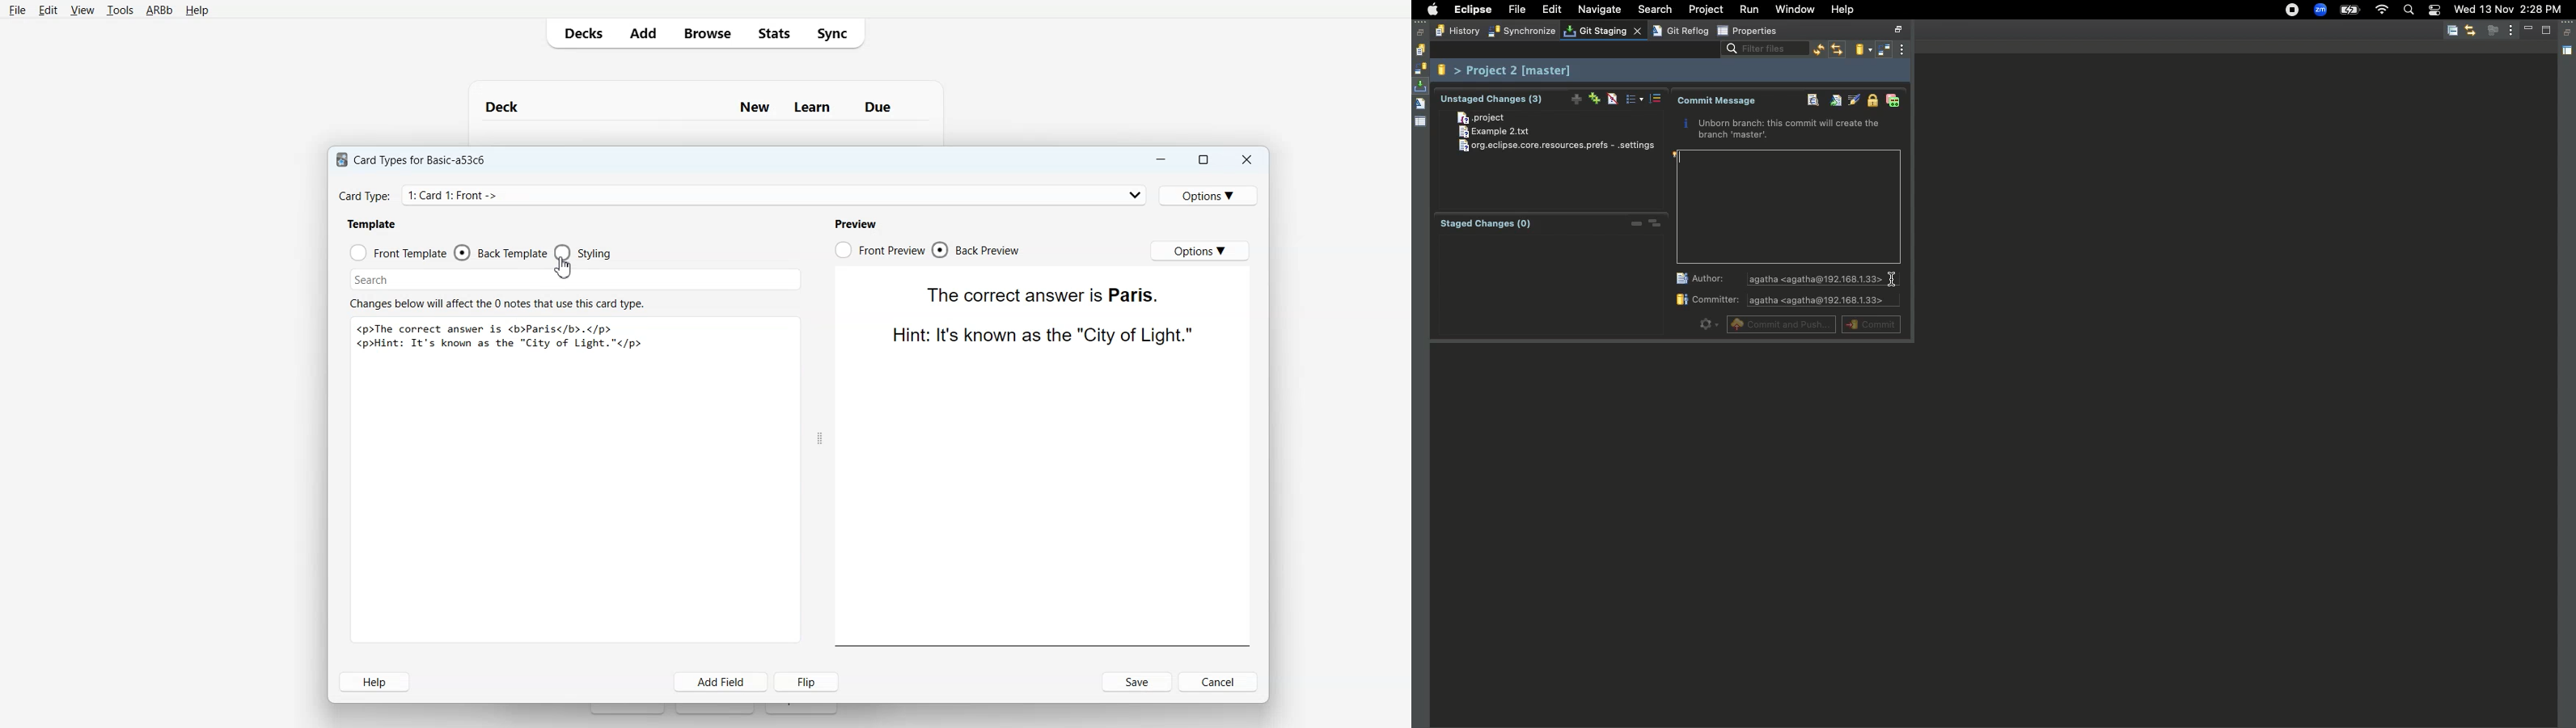 The height and width of the screenshot is (728, 2576). I want to click on Decks, so click(580, 33).